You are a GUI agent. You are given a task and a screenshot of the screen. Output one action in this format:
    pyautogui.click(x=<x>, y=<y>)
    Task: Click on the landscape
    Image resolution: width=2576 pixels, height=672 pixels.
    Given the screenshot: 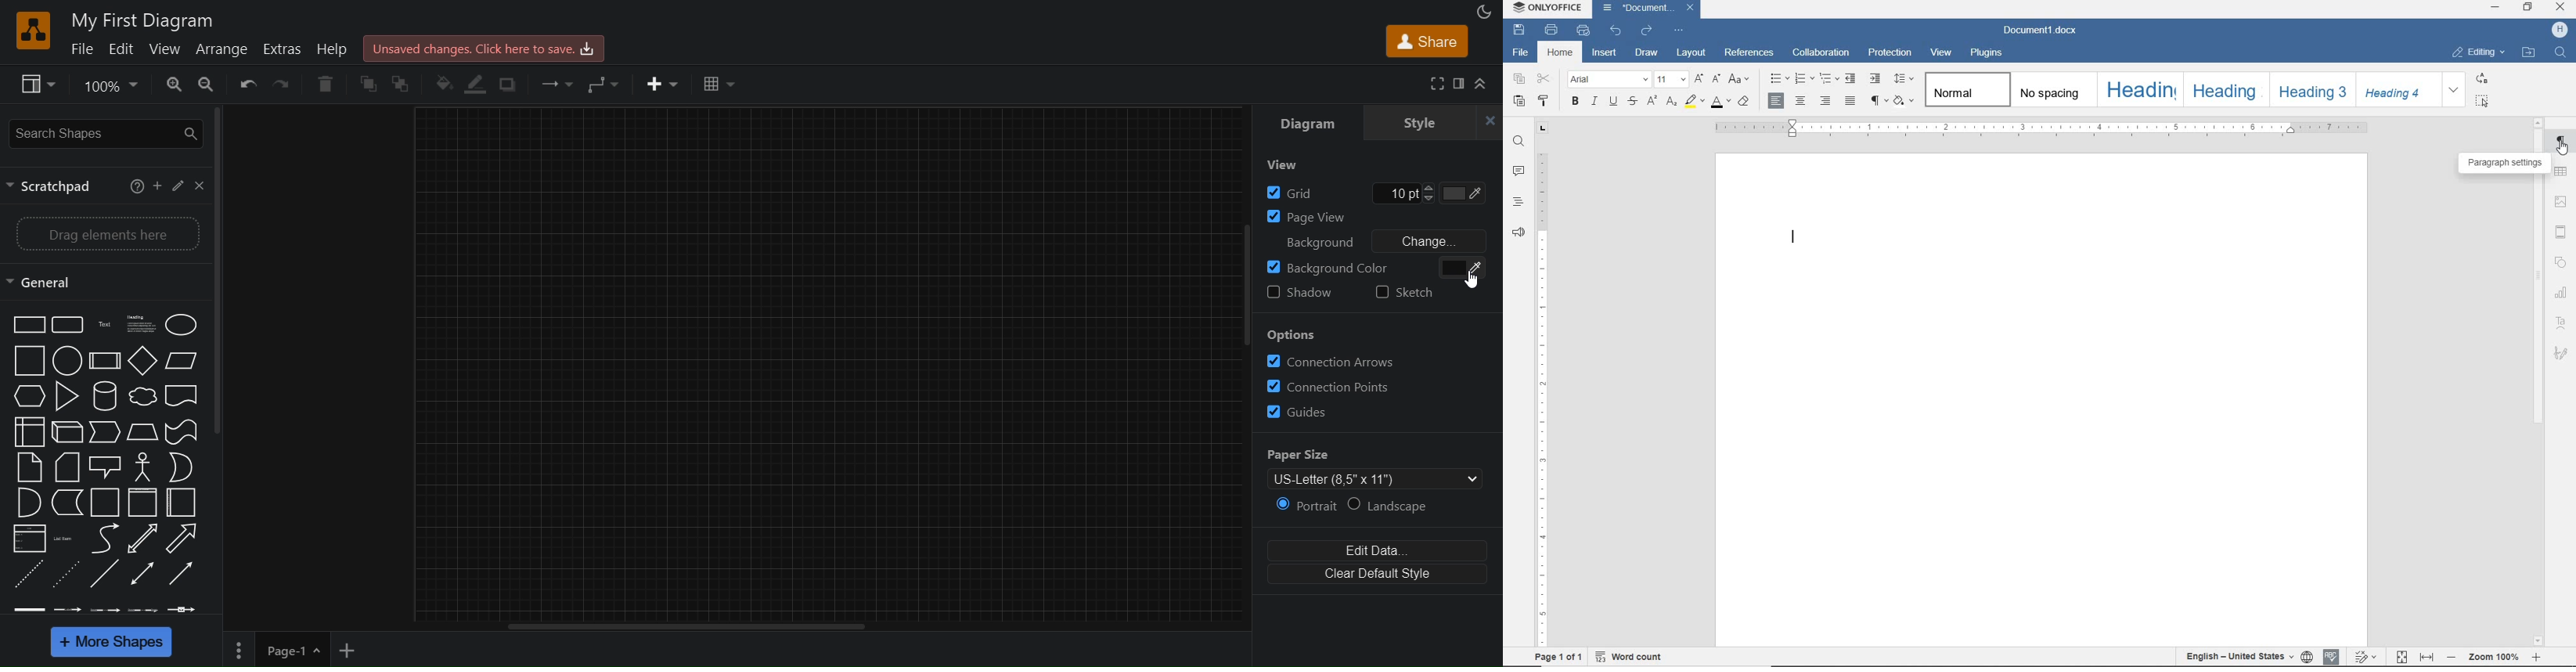 What is the action you would take?
    pyautogui.click(x=1400, y=507)
    